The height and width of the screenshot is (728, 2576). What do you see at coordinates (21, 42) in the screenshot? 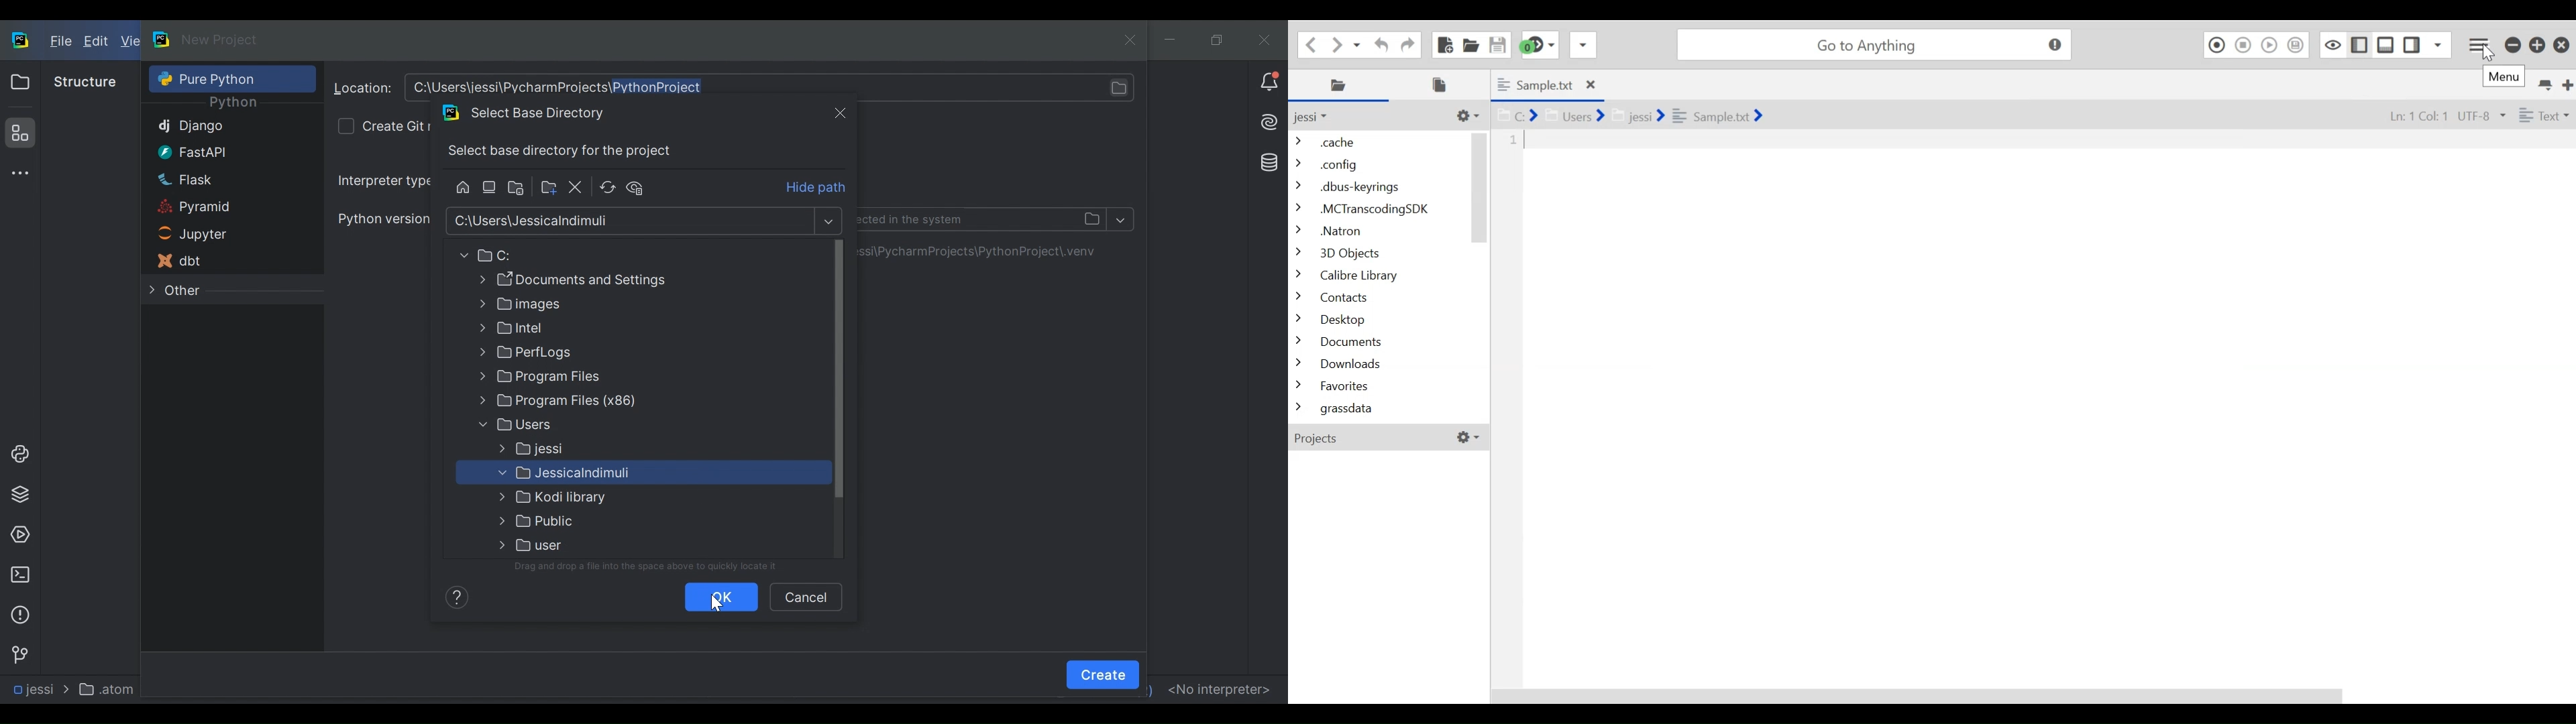
I see `PyCharm Desktop Icon` at bounding box center [21, 42].